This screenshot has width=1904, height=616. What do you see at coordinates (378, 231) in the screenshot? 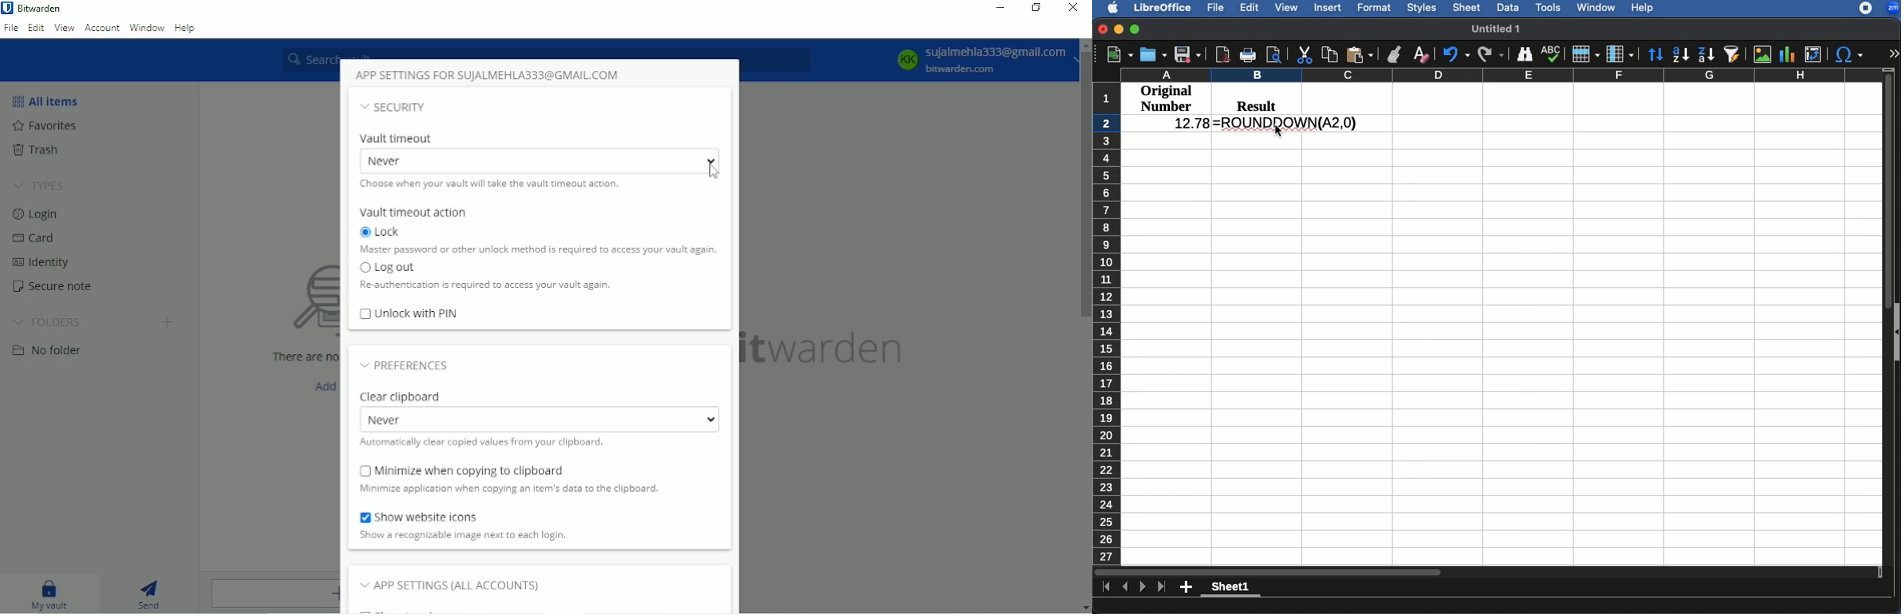
I see `Lock` at bounding box center [378, 231].